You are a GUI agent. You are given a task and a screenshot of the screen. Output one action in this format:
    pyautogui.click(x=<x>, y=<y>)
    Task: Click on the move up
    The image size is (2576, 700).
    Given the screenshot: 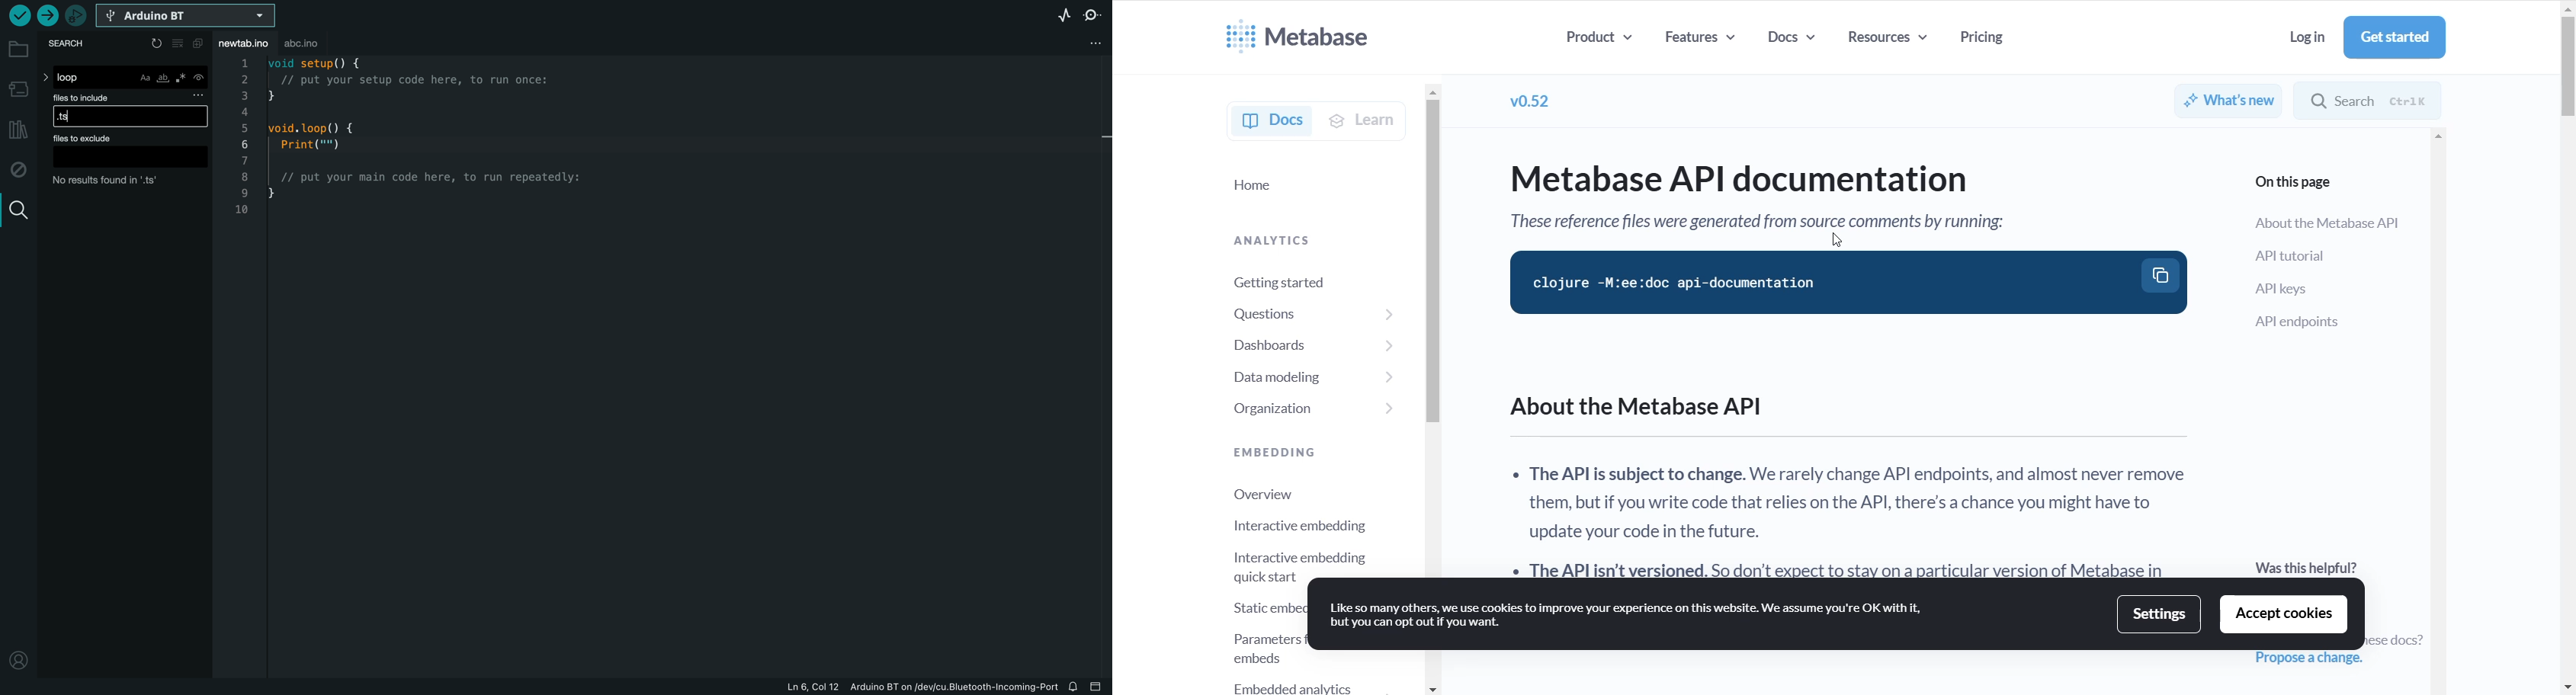 What is the action you would take?
    pyautogui.click(x=1435, y=93)
    